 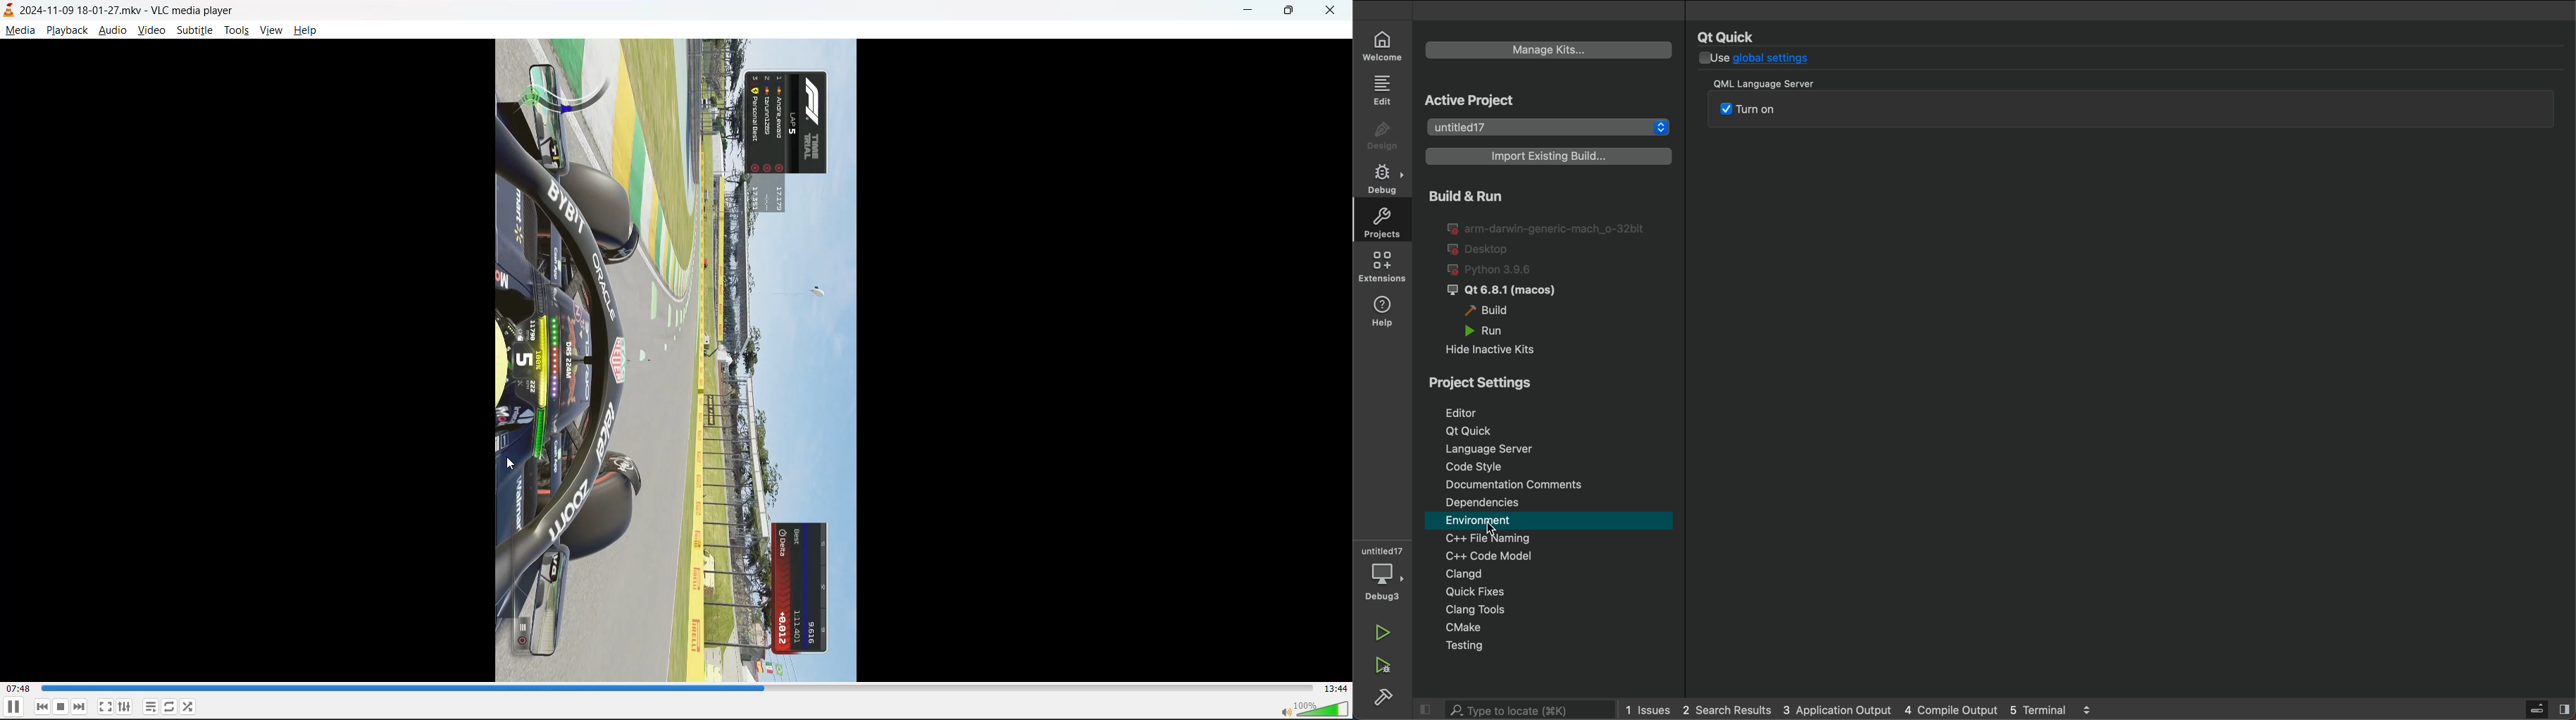 I want to click on QML Language Server, so click(x=1785, y=86).